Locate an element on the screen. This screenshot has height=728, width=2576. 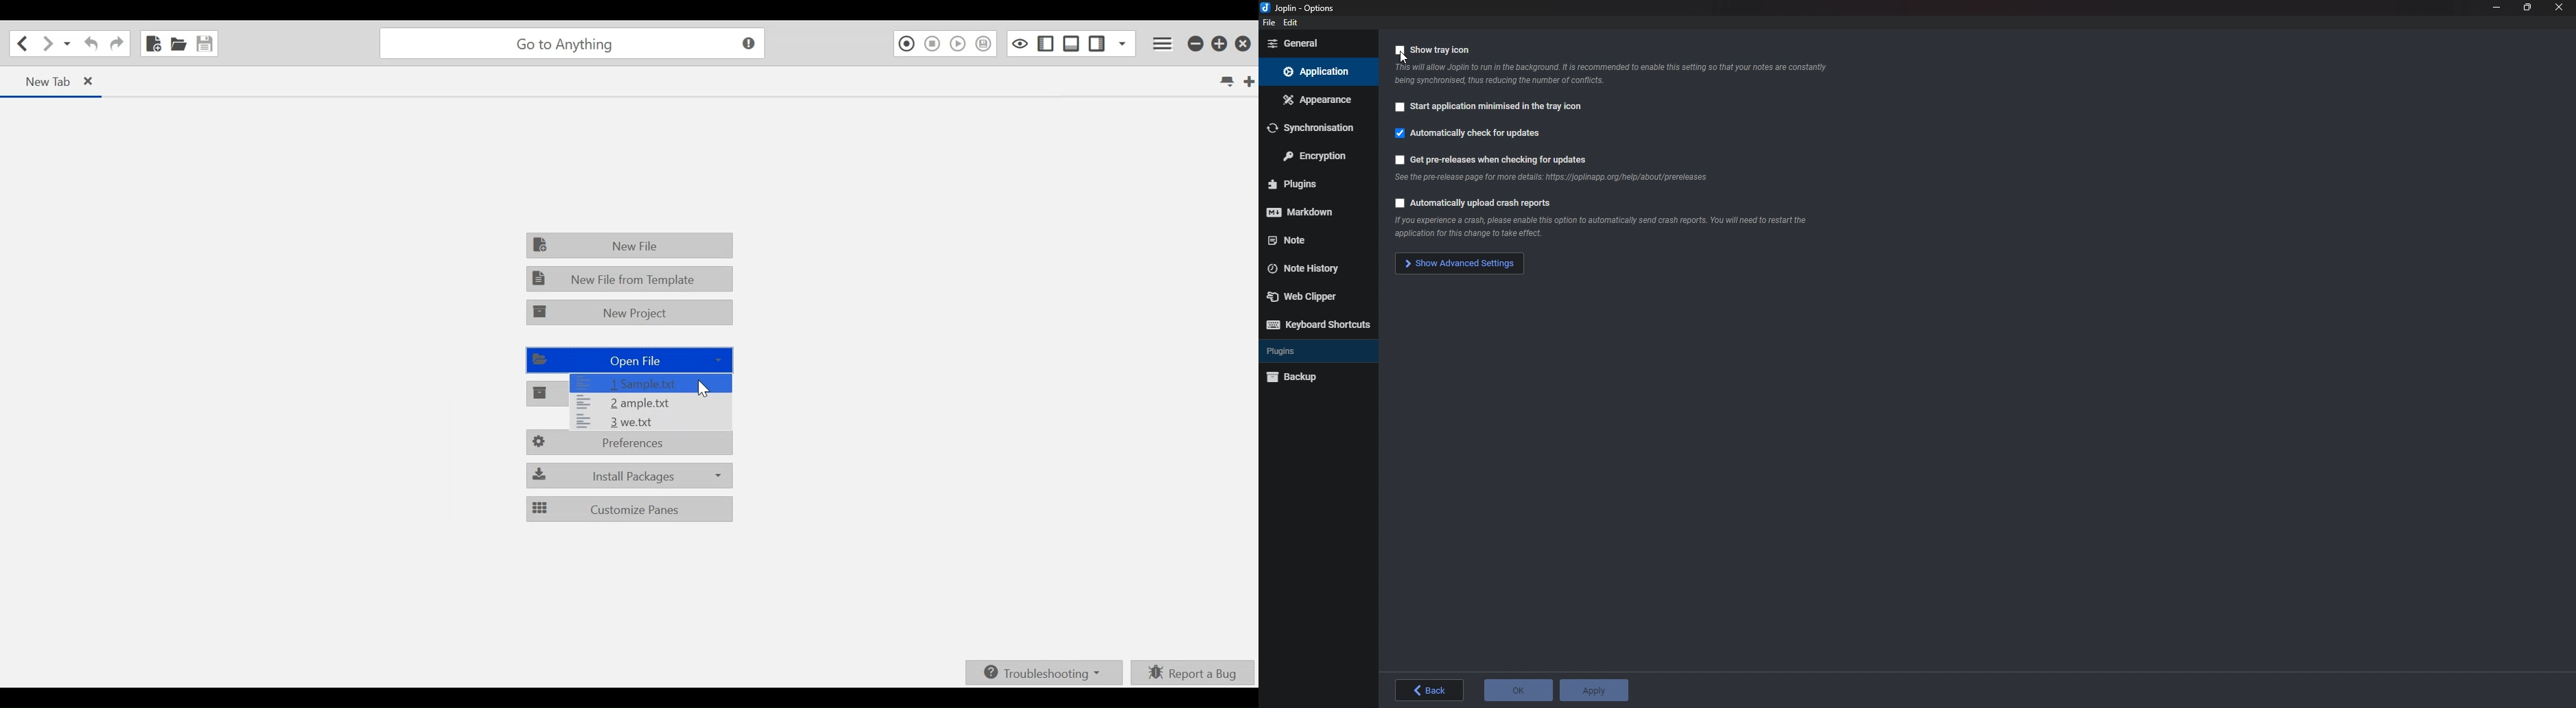
Close is located at coordinates (1245, 41).